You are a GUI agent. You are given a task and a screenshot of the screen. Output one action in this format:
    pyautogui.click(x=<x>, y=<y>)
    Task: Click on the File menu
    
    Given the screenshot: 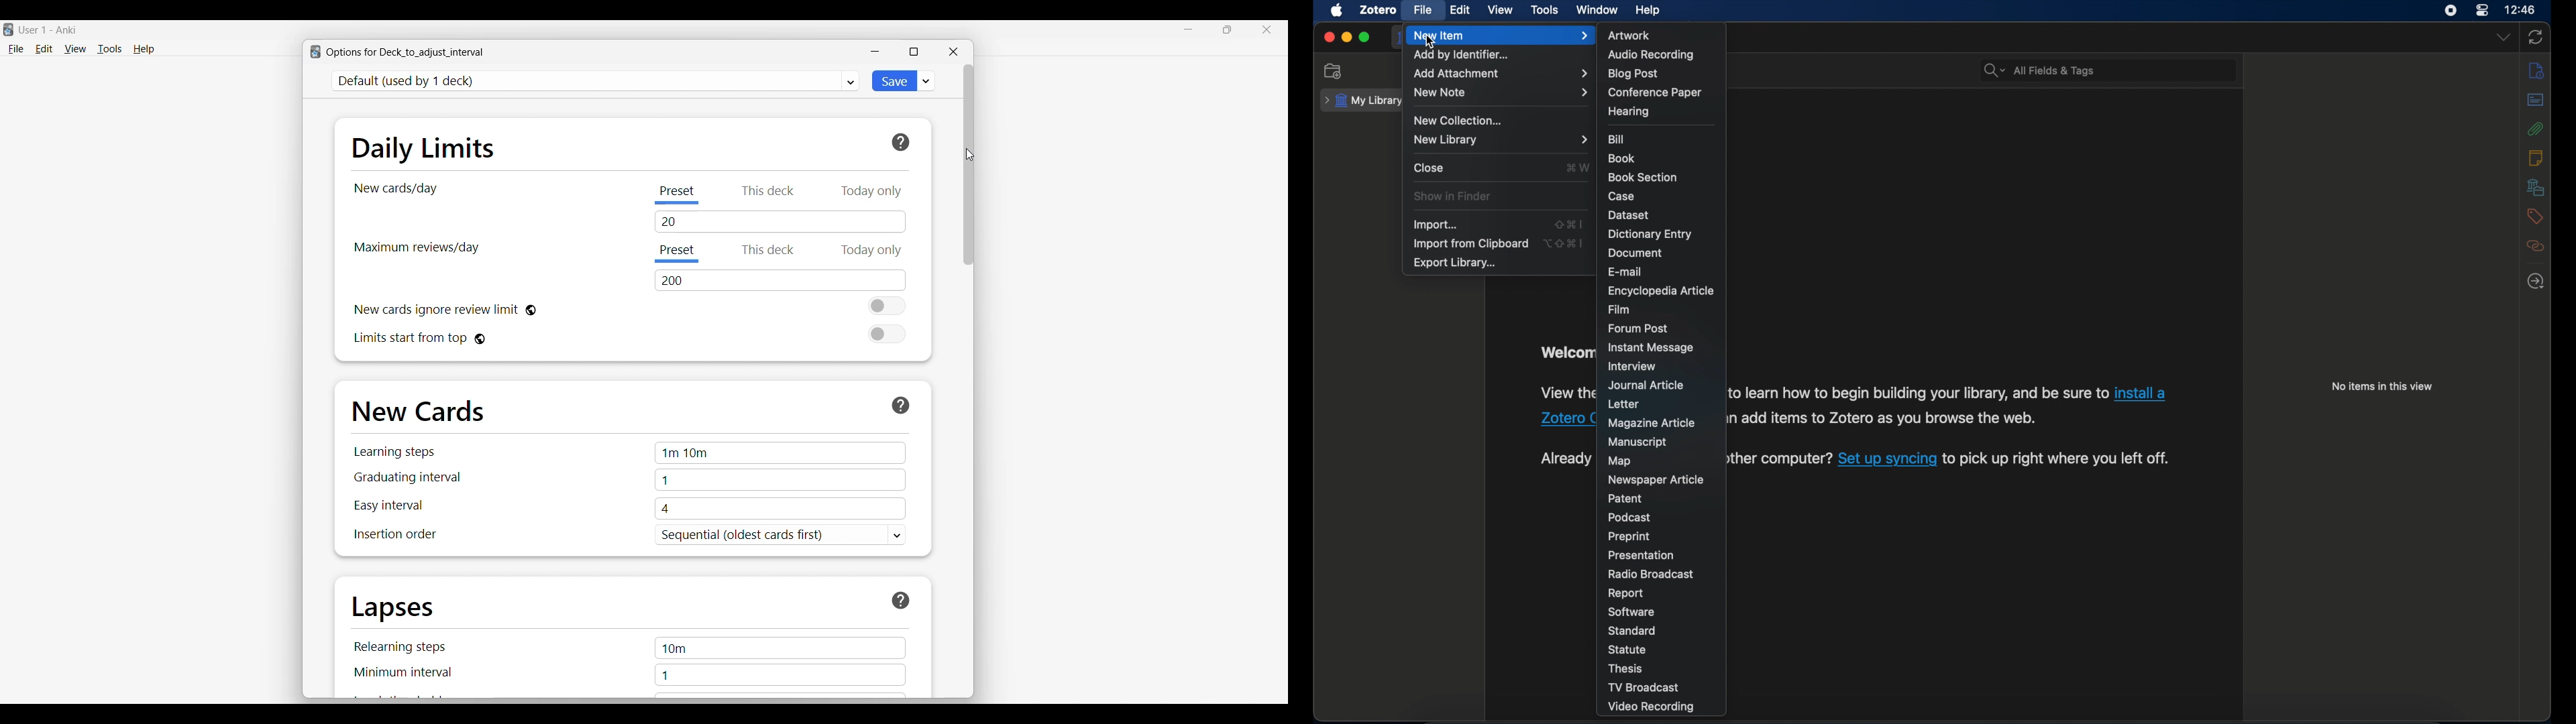 What is the action you would take?
    pyautogui.click(x=15, y=50)
    